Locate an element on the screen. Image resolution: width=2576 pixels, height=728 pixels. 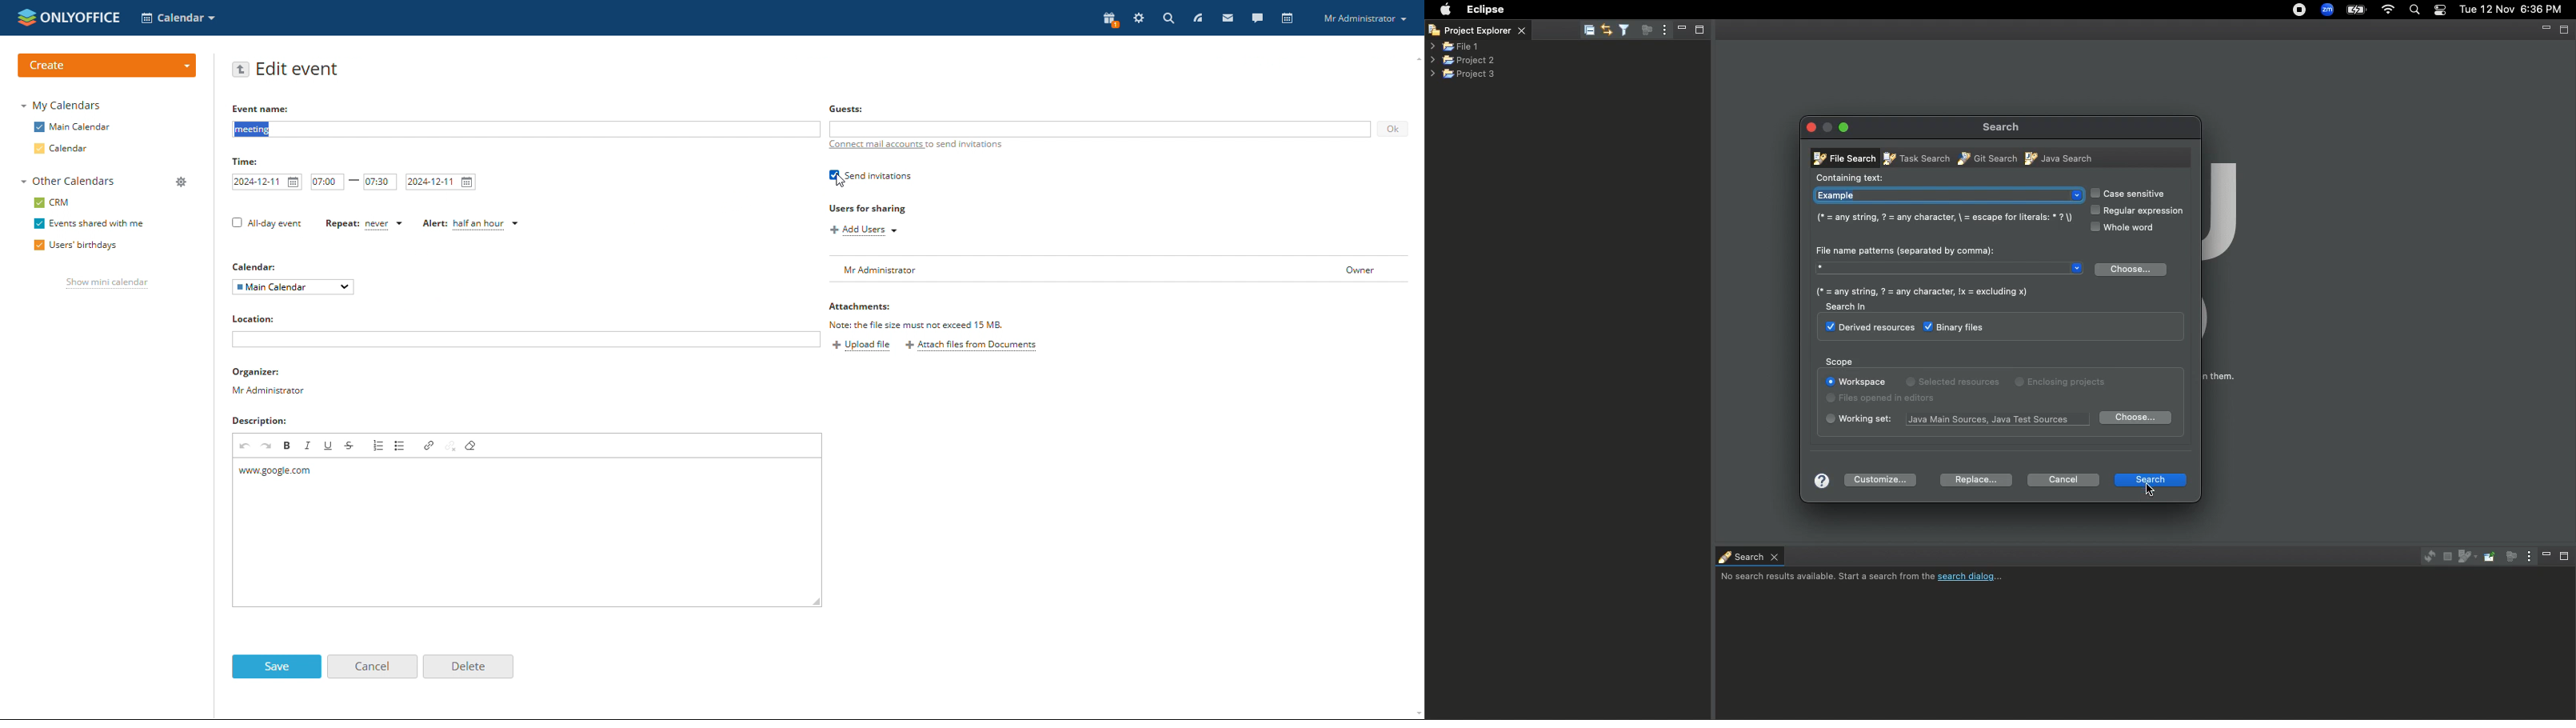
end date is located at coordinates (442, 183).